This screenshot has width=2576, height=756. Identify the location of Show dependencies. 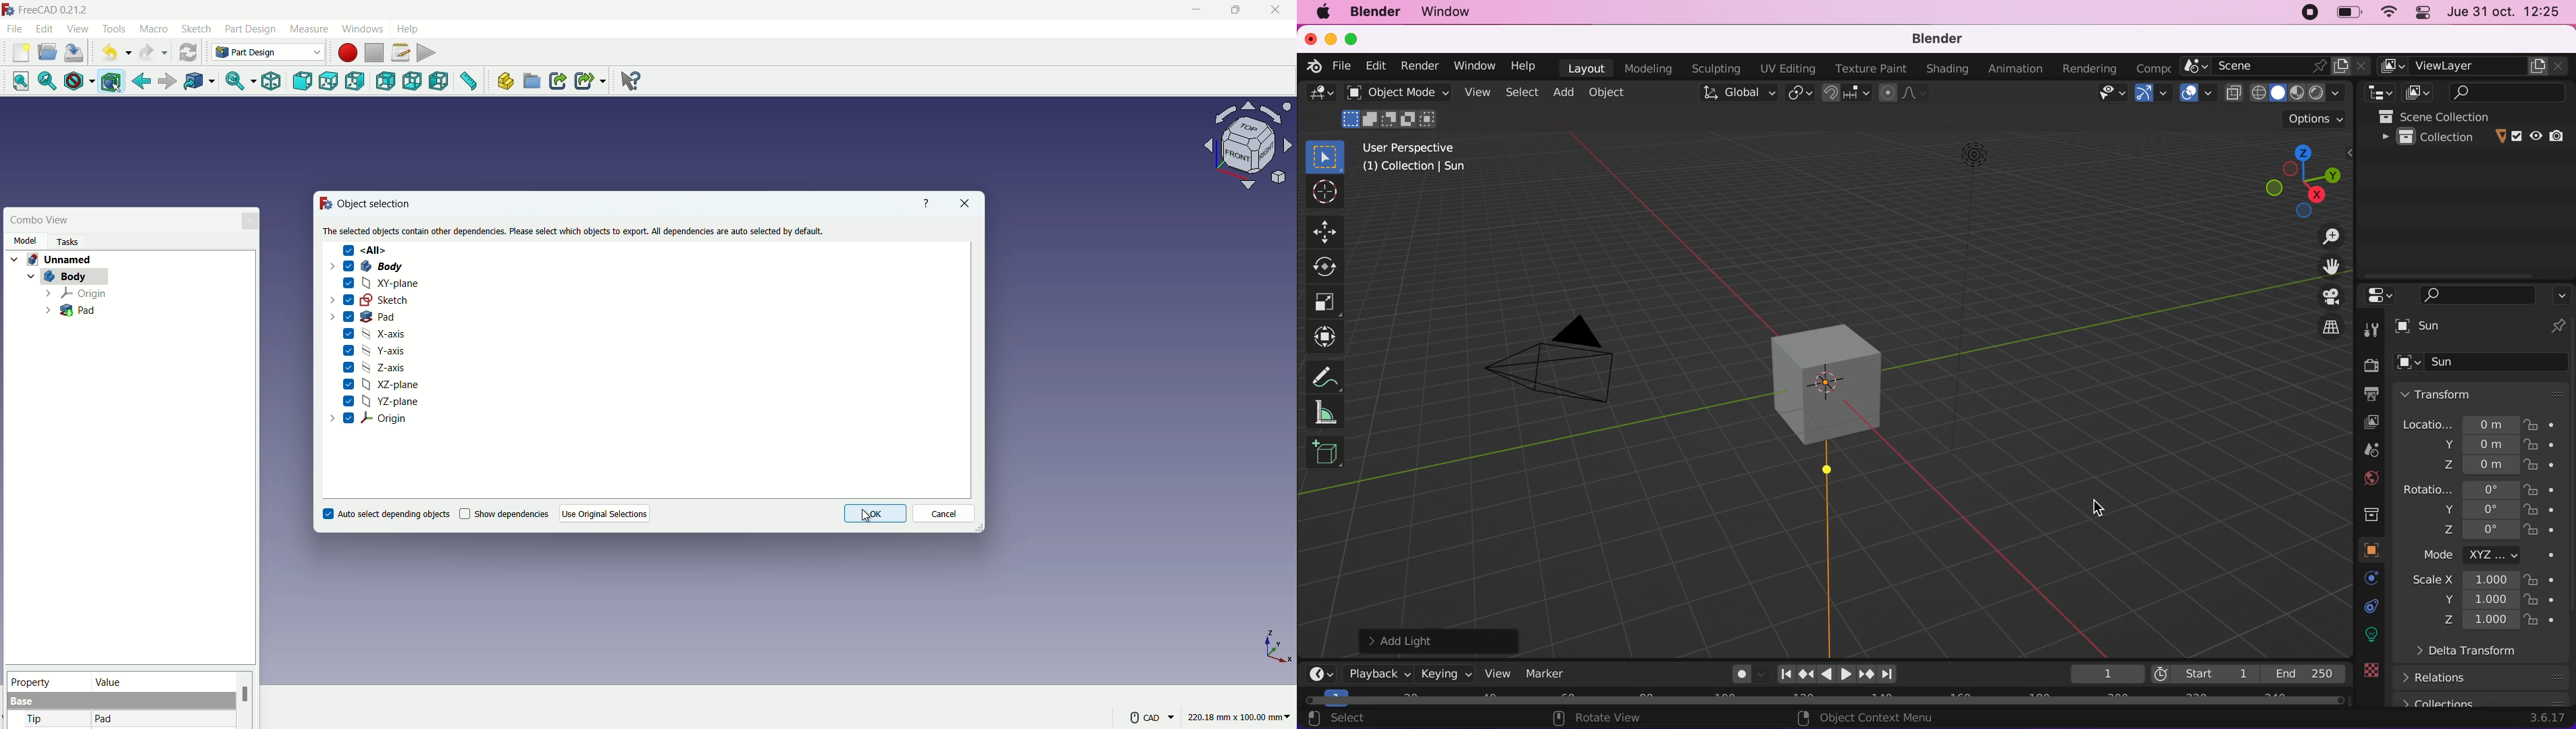
(504, 514).